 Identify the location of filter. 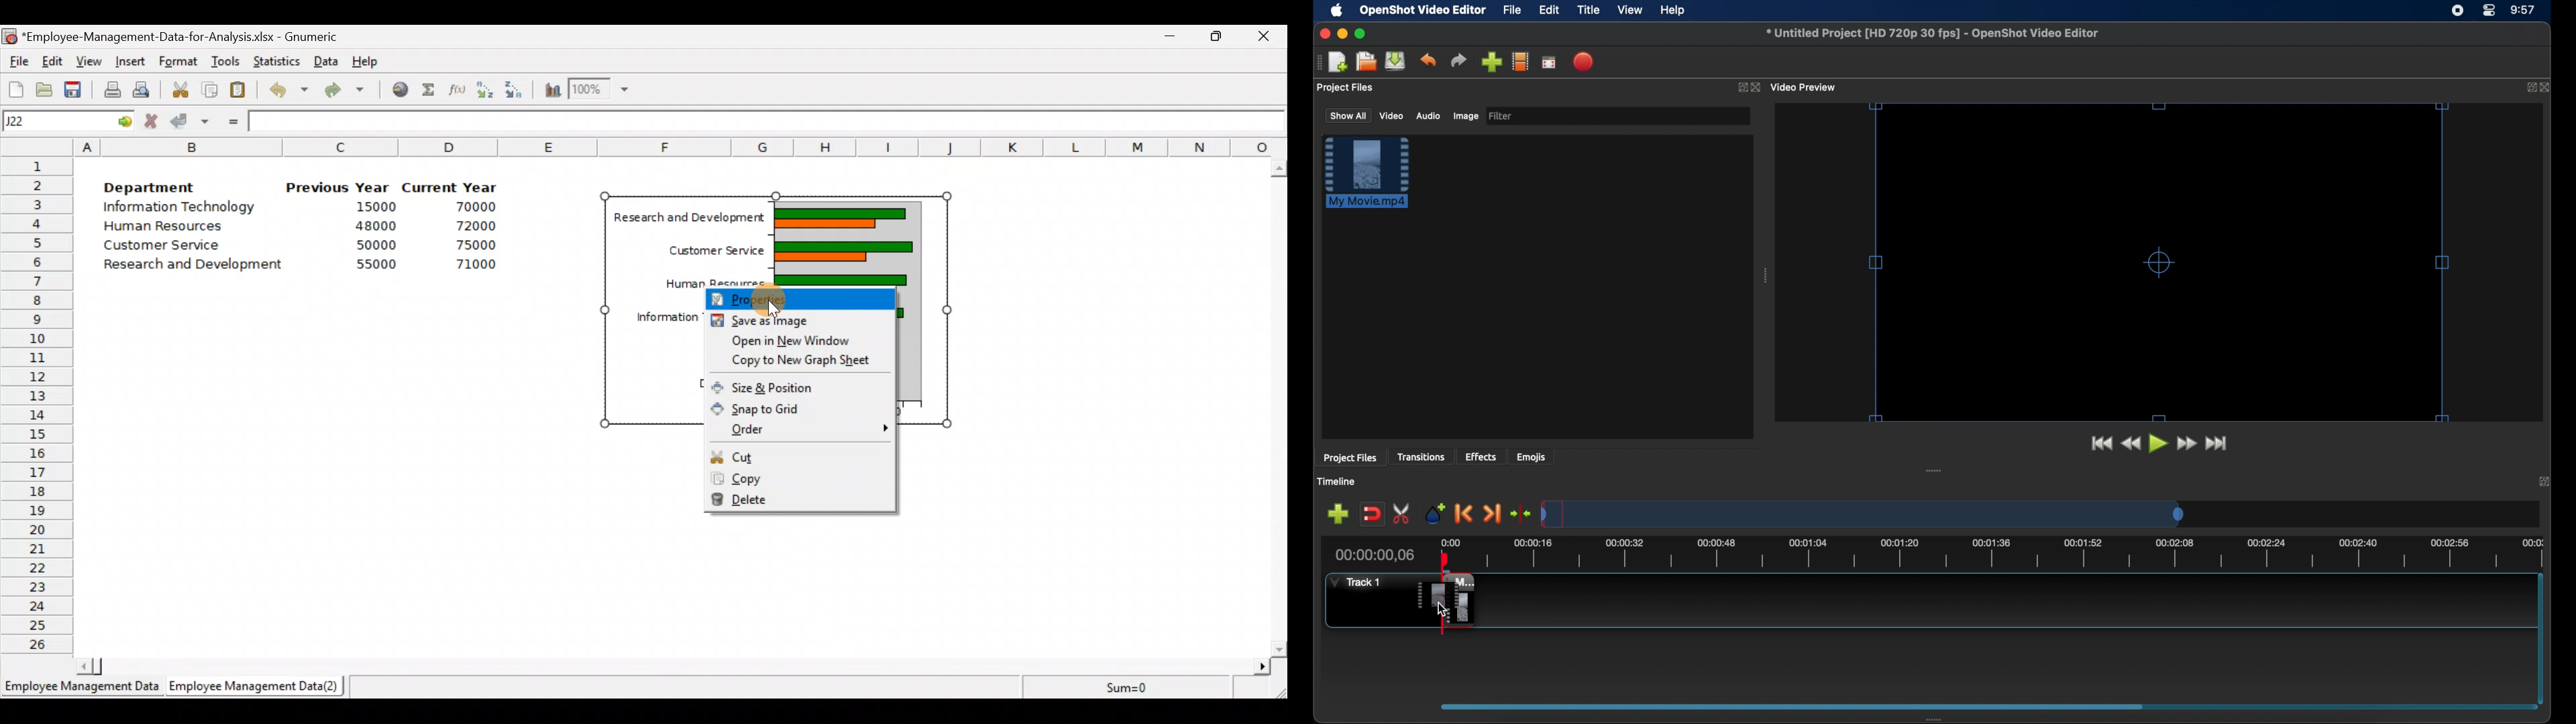
(1501, 116).